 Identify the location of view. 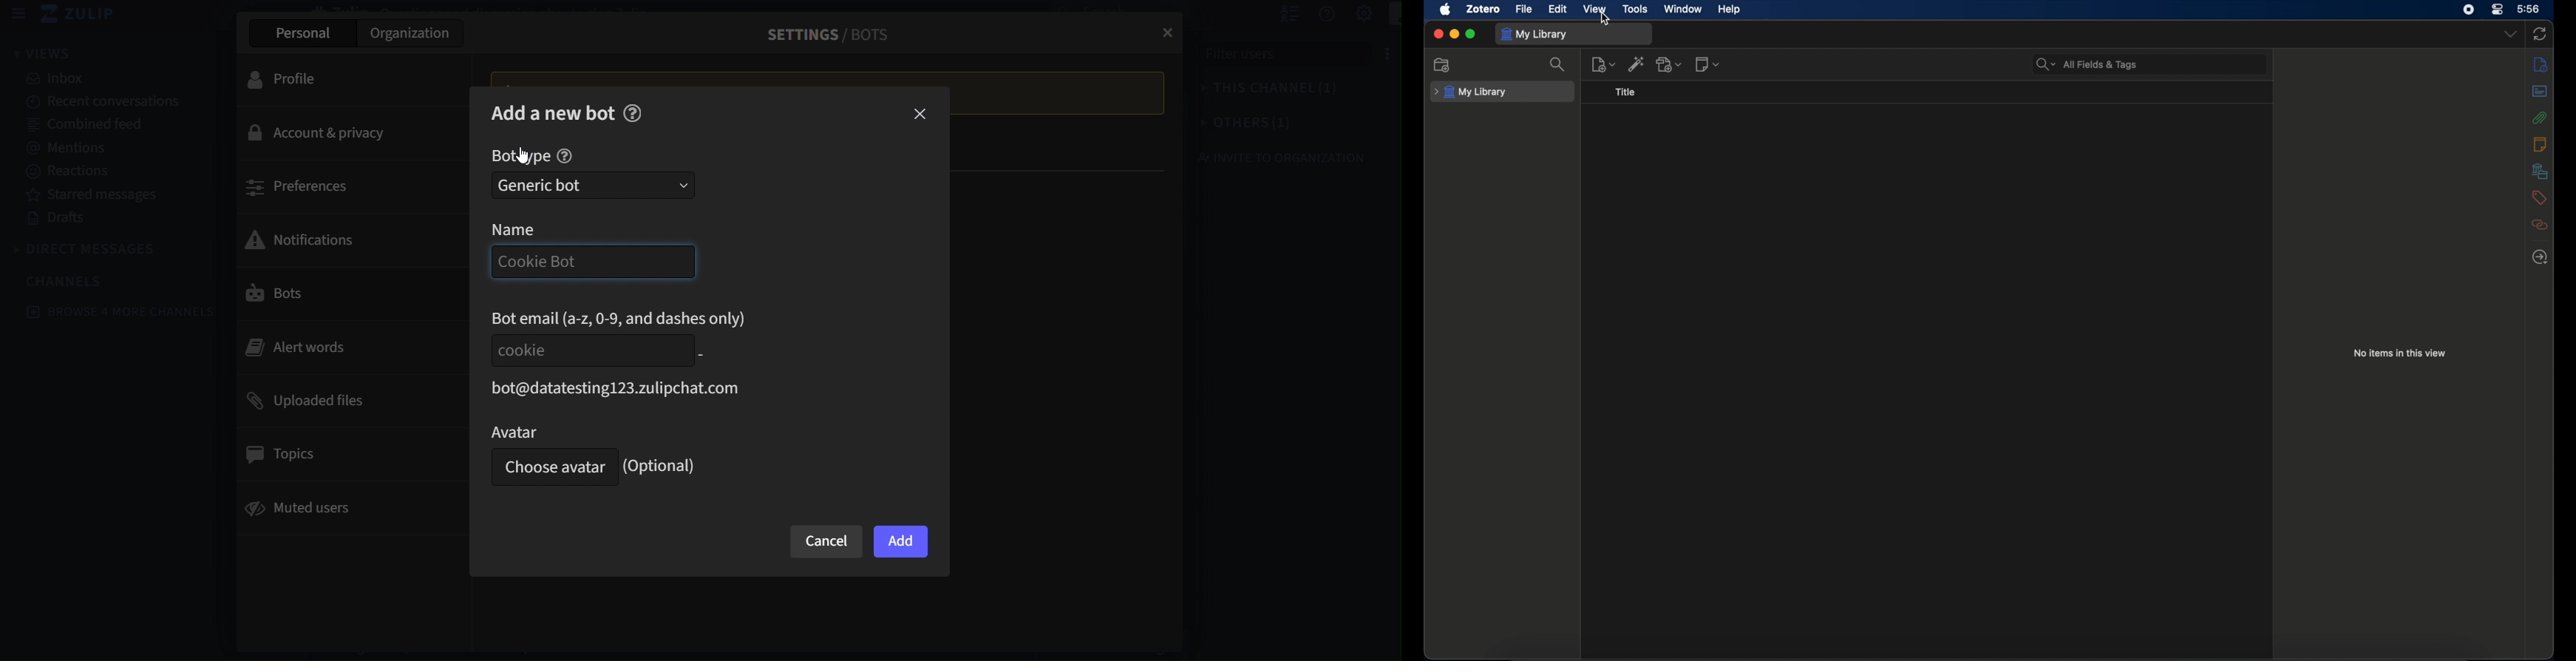
(1594, 9).